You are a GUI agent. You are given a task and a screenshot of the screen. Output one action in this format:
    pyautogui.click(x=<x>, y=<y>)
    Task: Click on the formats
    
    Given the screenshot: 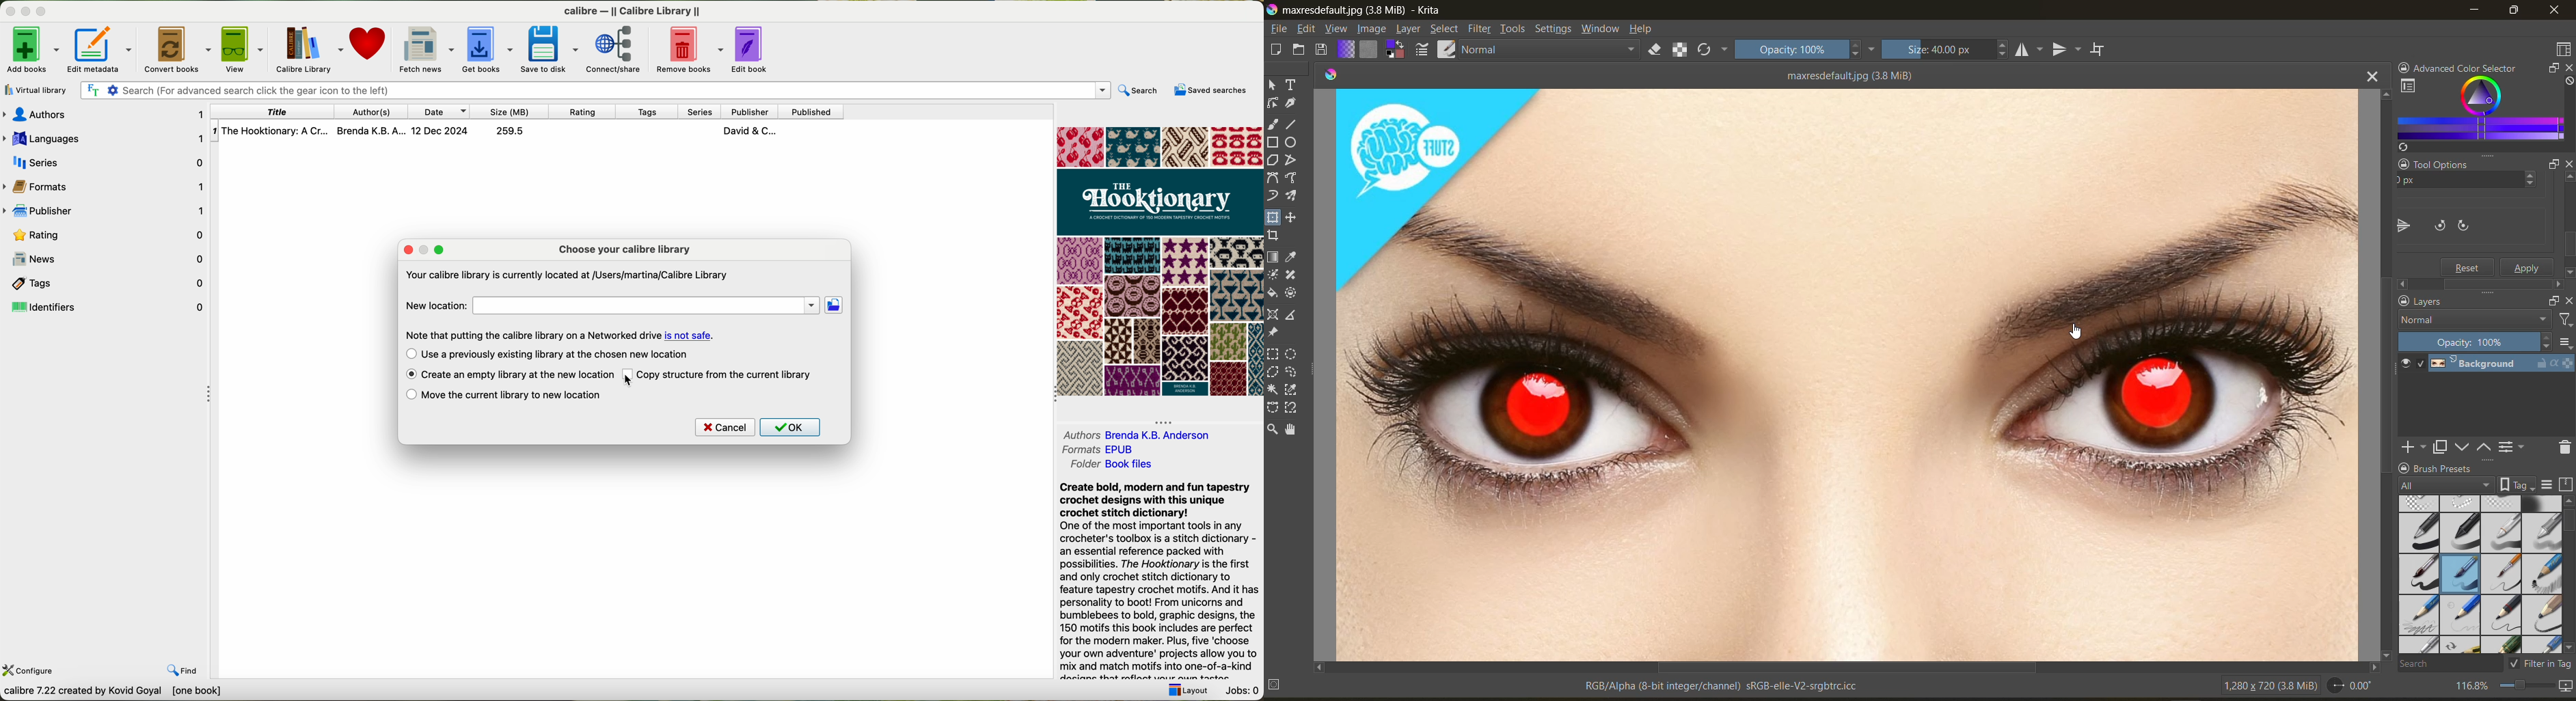 What is the action you would take?
    pyautogui.click(x=106, y=187)
    